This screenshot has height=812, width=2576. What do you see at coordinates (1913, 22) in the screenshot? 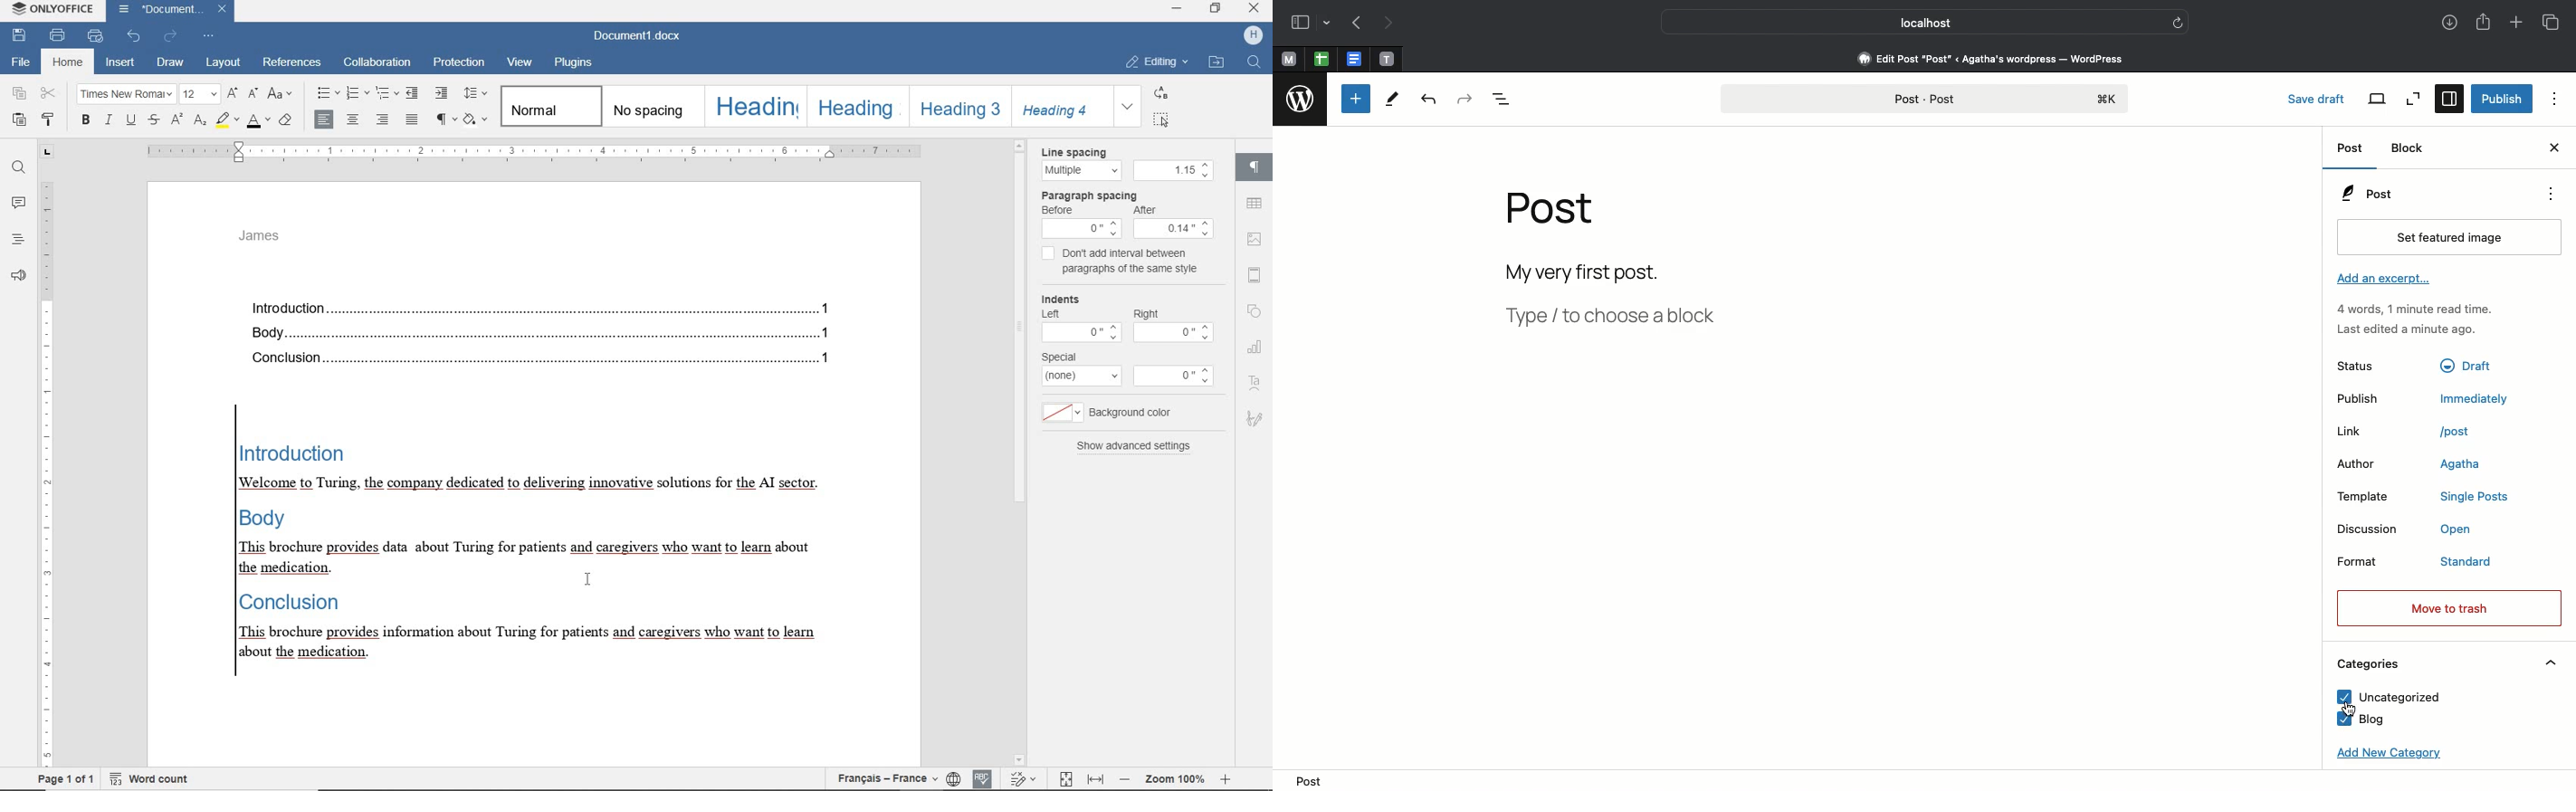
I see `Local host` at bounding box center [1913, 22].